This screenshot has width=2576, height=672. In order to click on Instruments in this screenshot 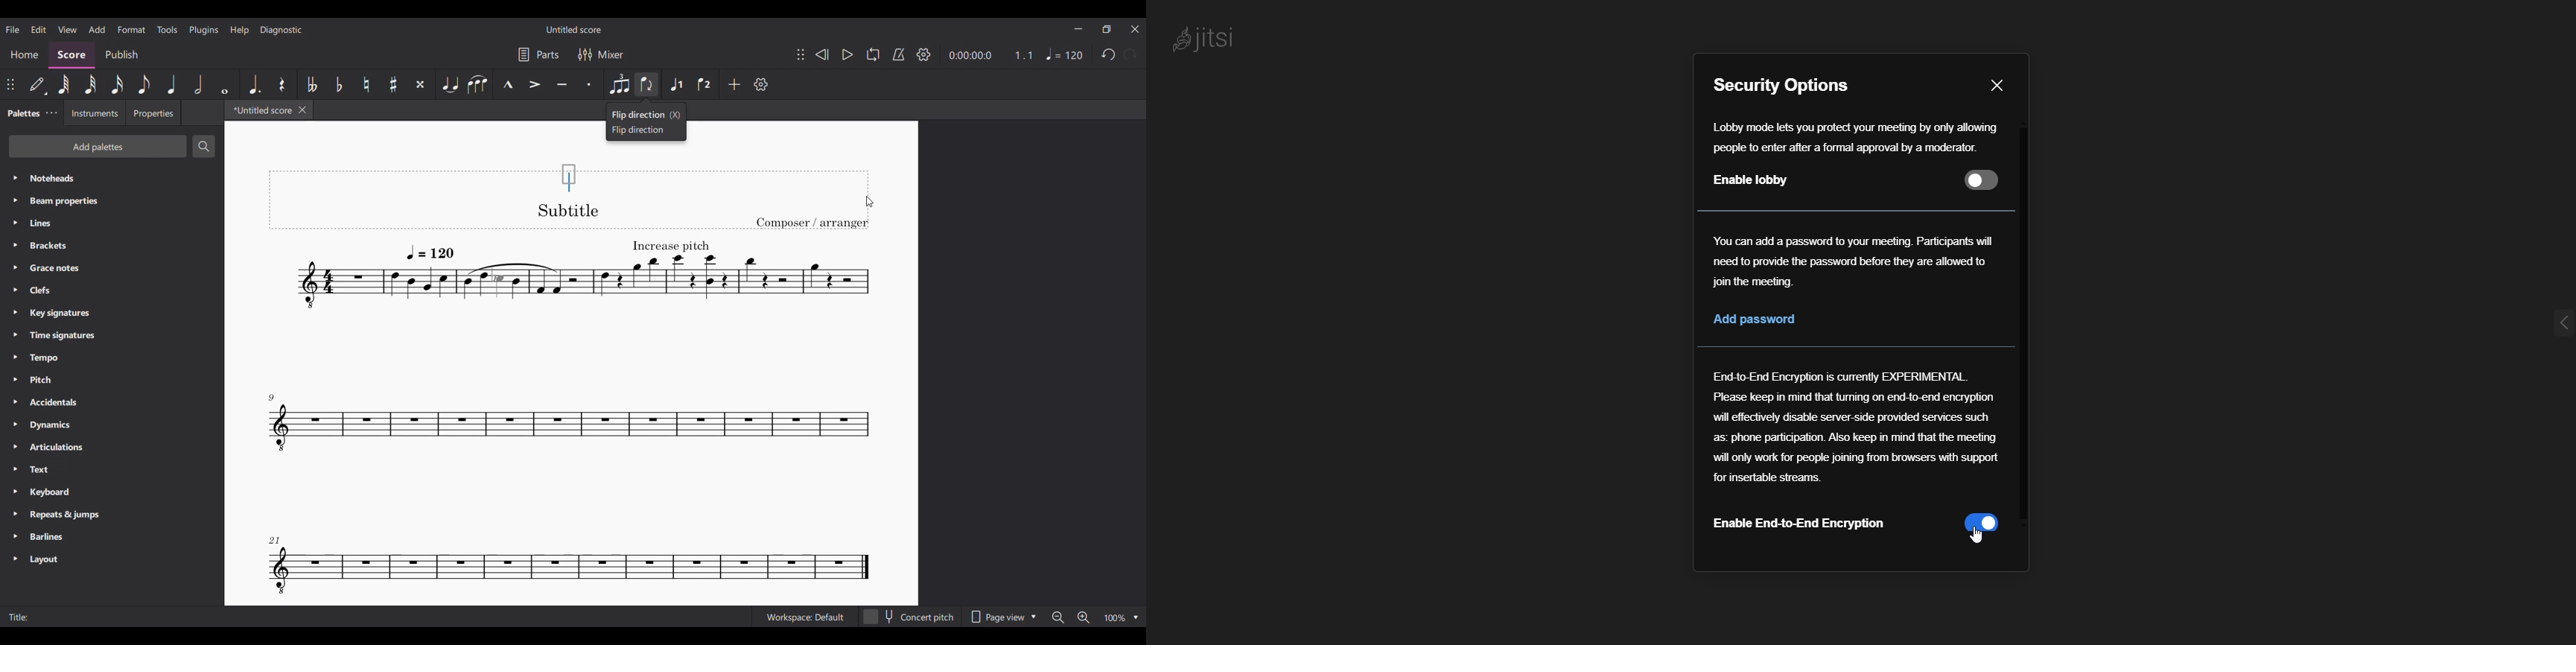, I will do `click(94, 113)`.